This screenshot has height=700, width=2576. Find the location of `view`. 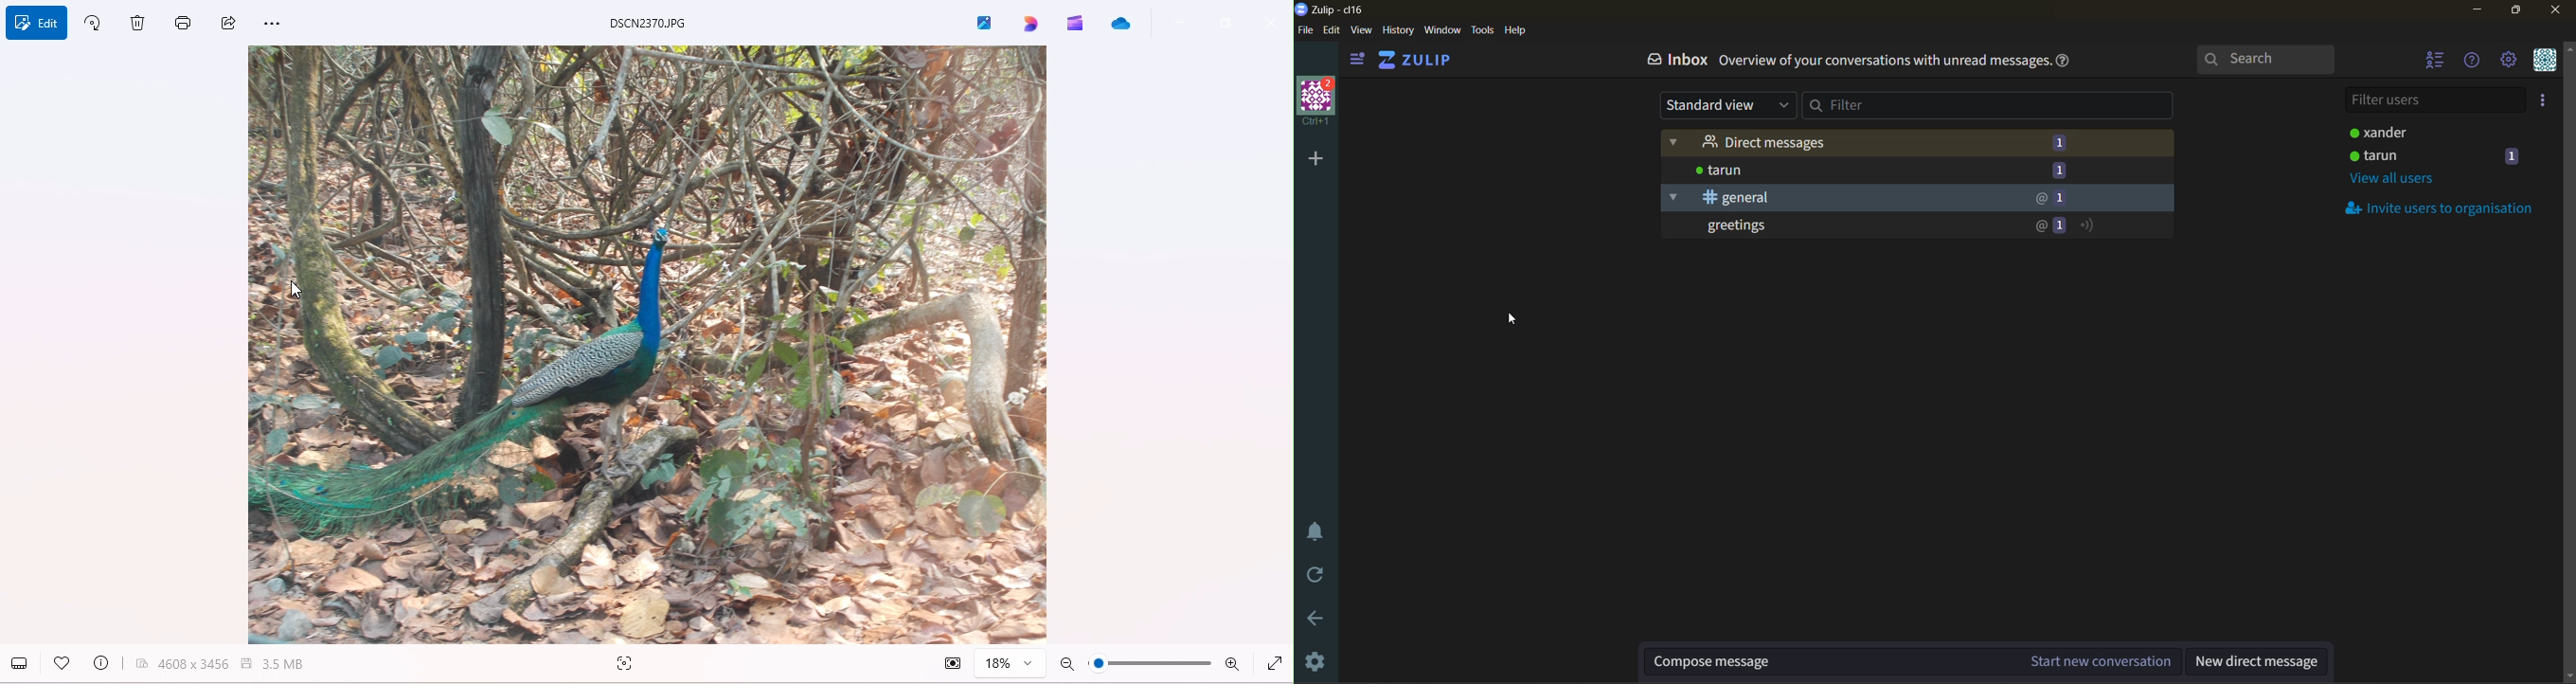

view is located at coordinates (1362, 31).